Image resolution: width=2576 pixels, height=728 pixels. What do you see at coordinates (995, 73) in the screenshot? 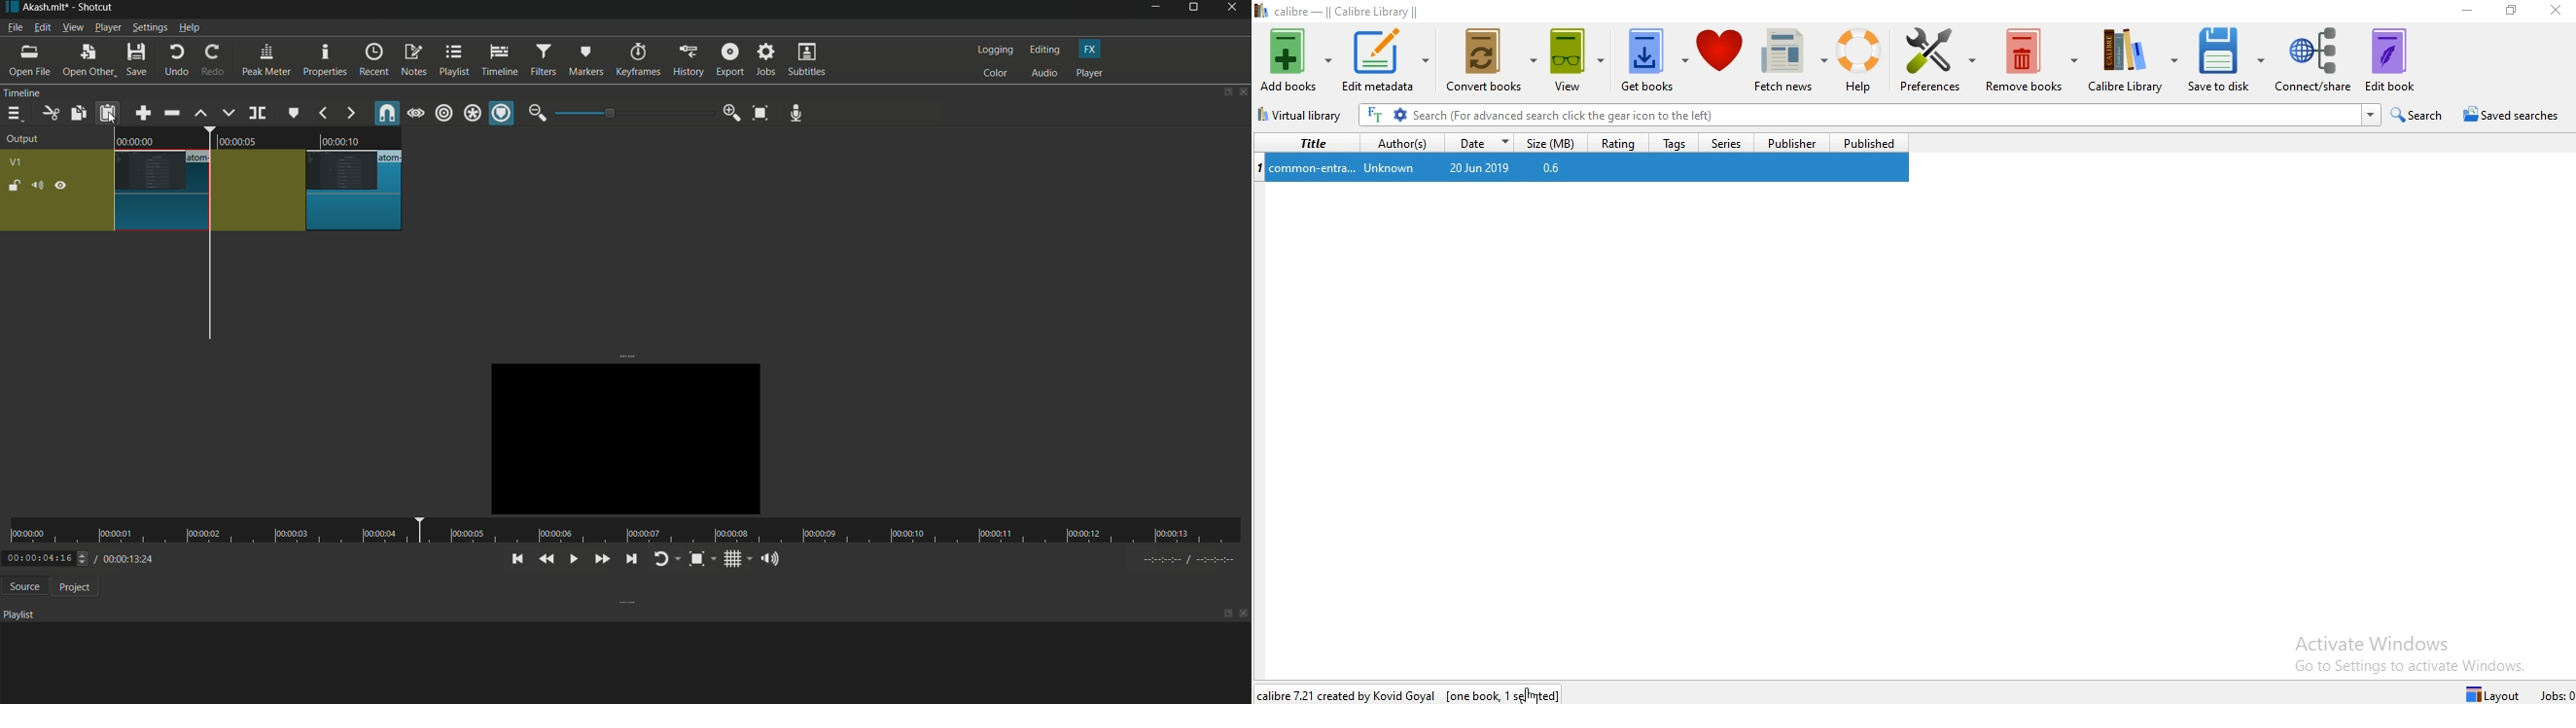
I see `color` at bounding box center [995, 73].